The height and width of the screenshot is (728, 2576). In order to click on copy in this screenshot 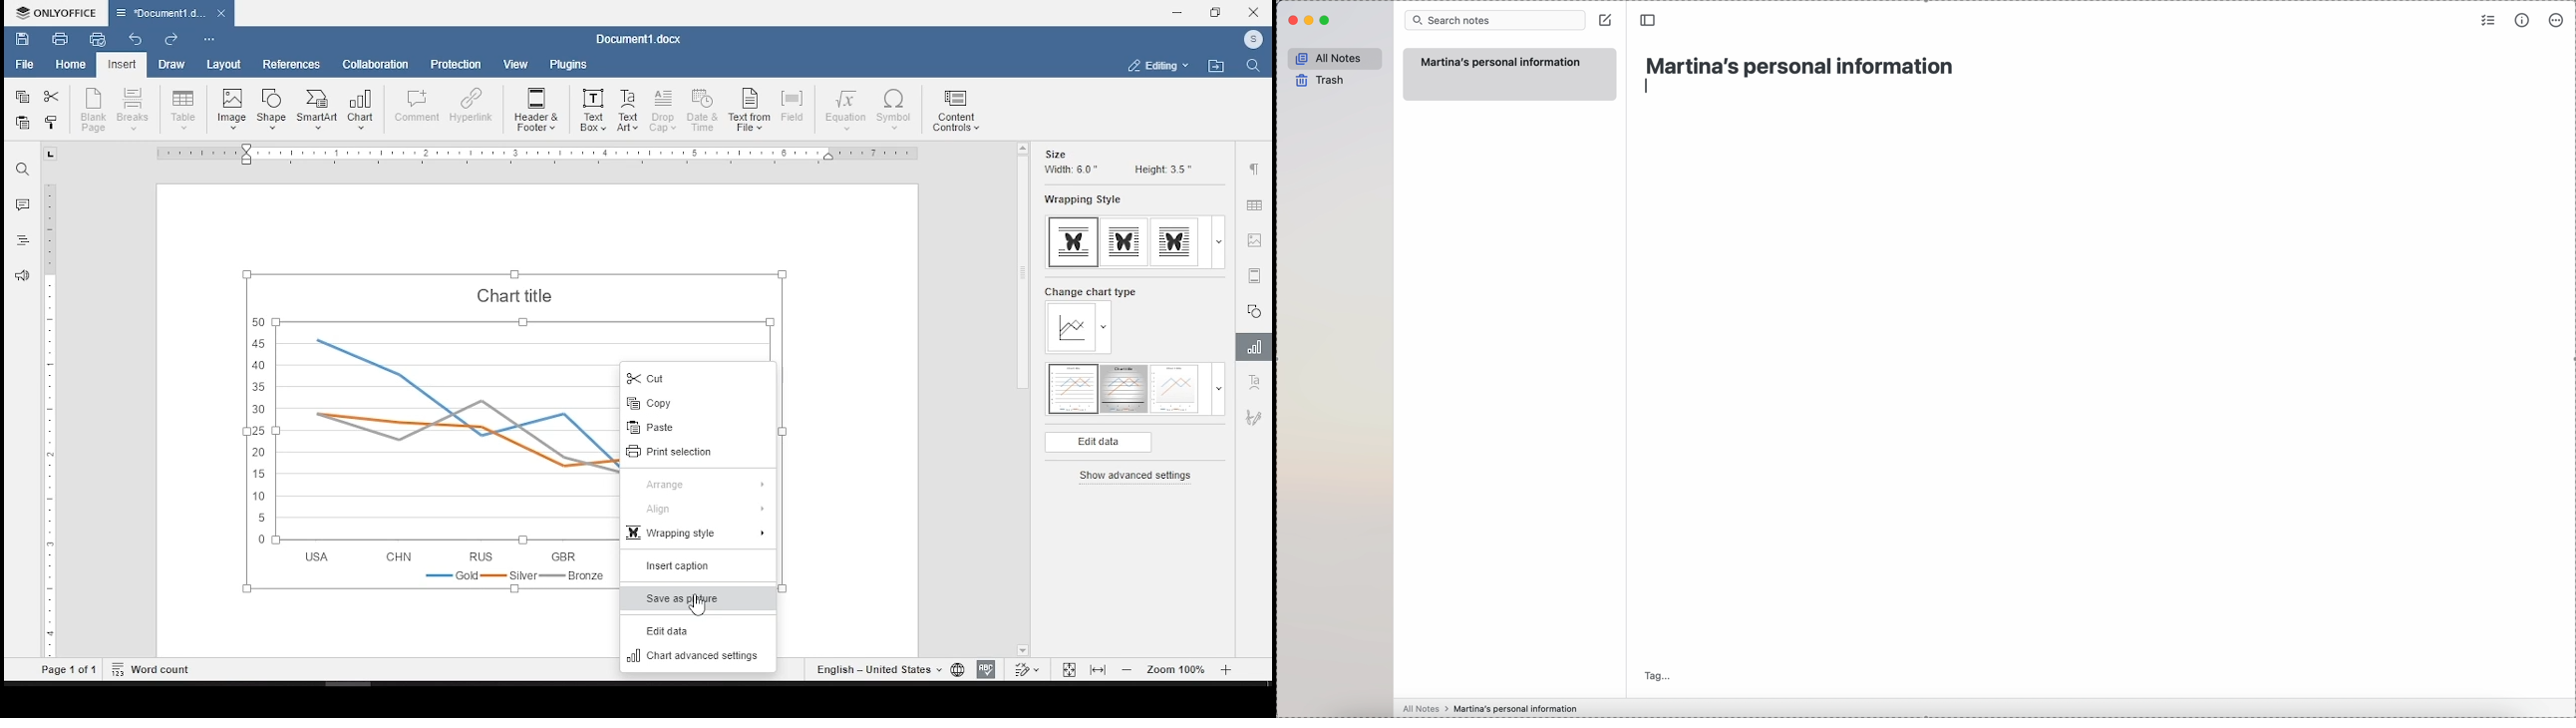, I will do `click(698, 403)`.